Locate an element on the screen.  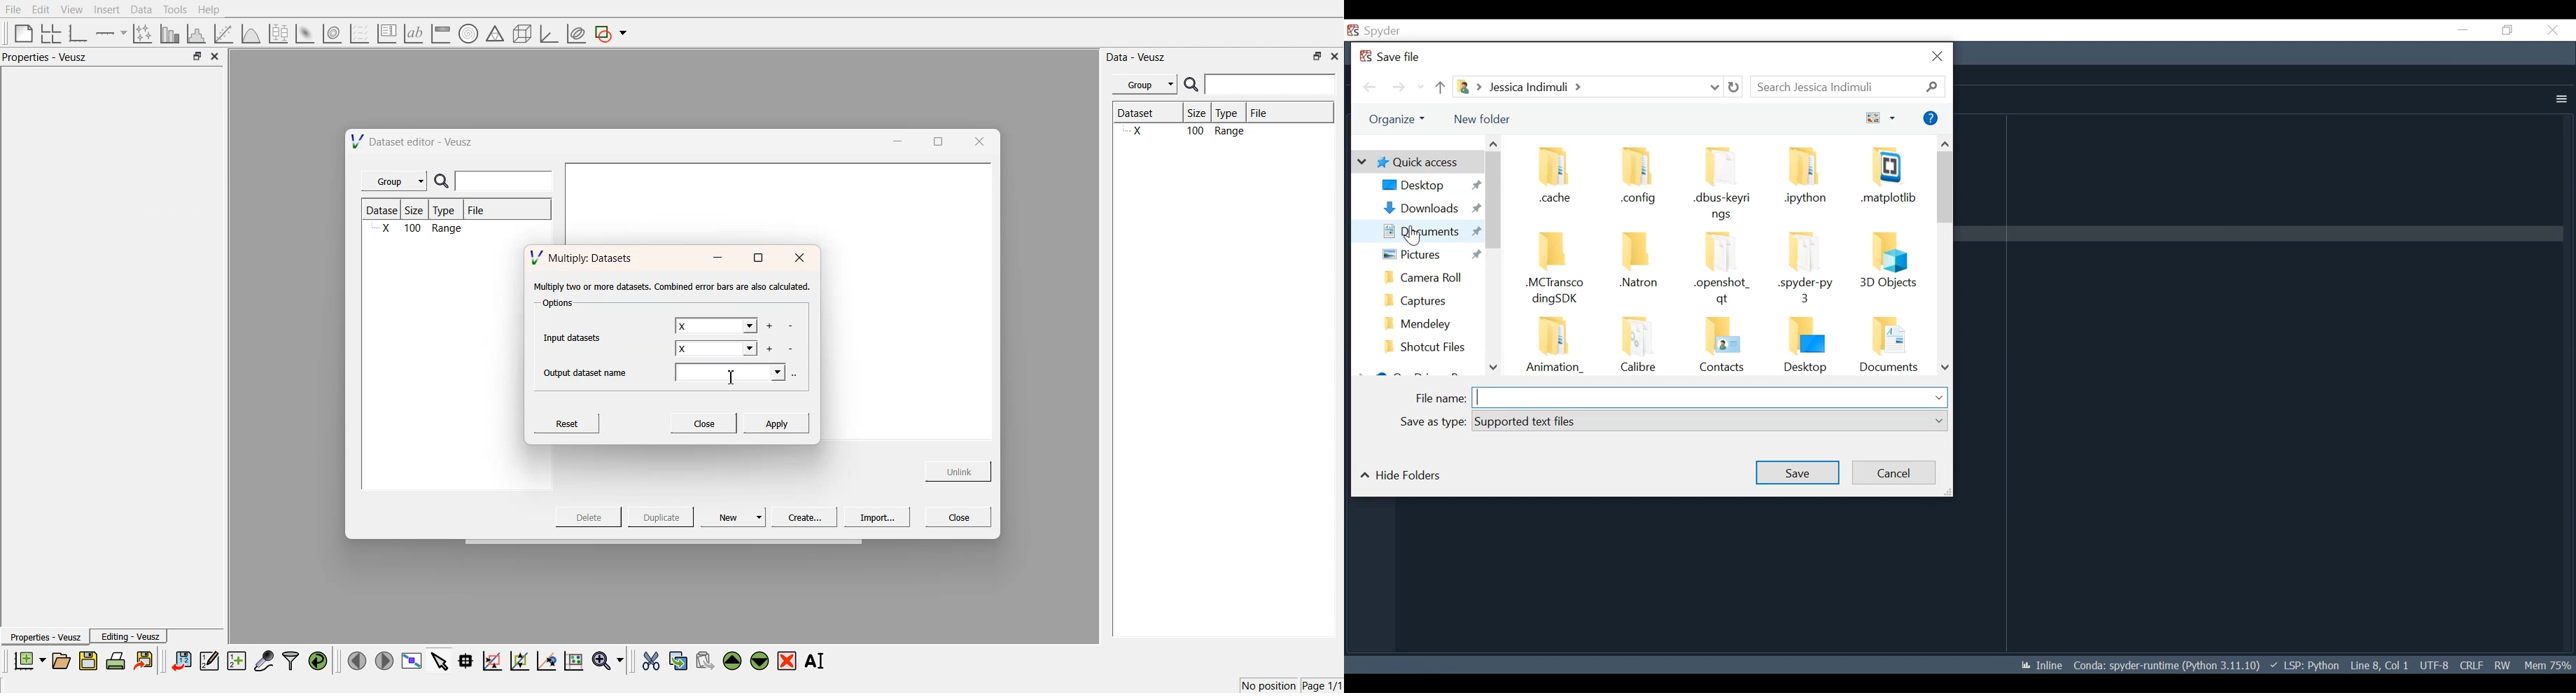
Cursor Position is located at coordinates (2379, 665).